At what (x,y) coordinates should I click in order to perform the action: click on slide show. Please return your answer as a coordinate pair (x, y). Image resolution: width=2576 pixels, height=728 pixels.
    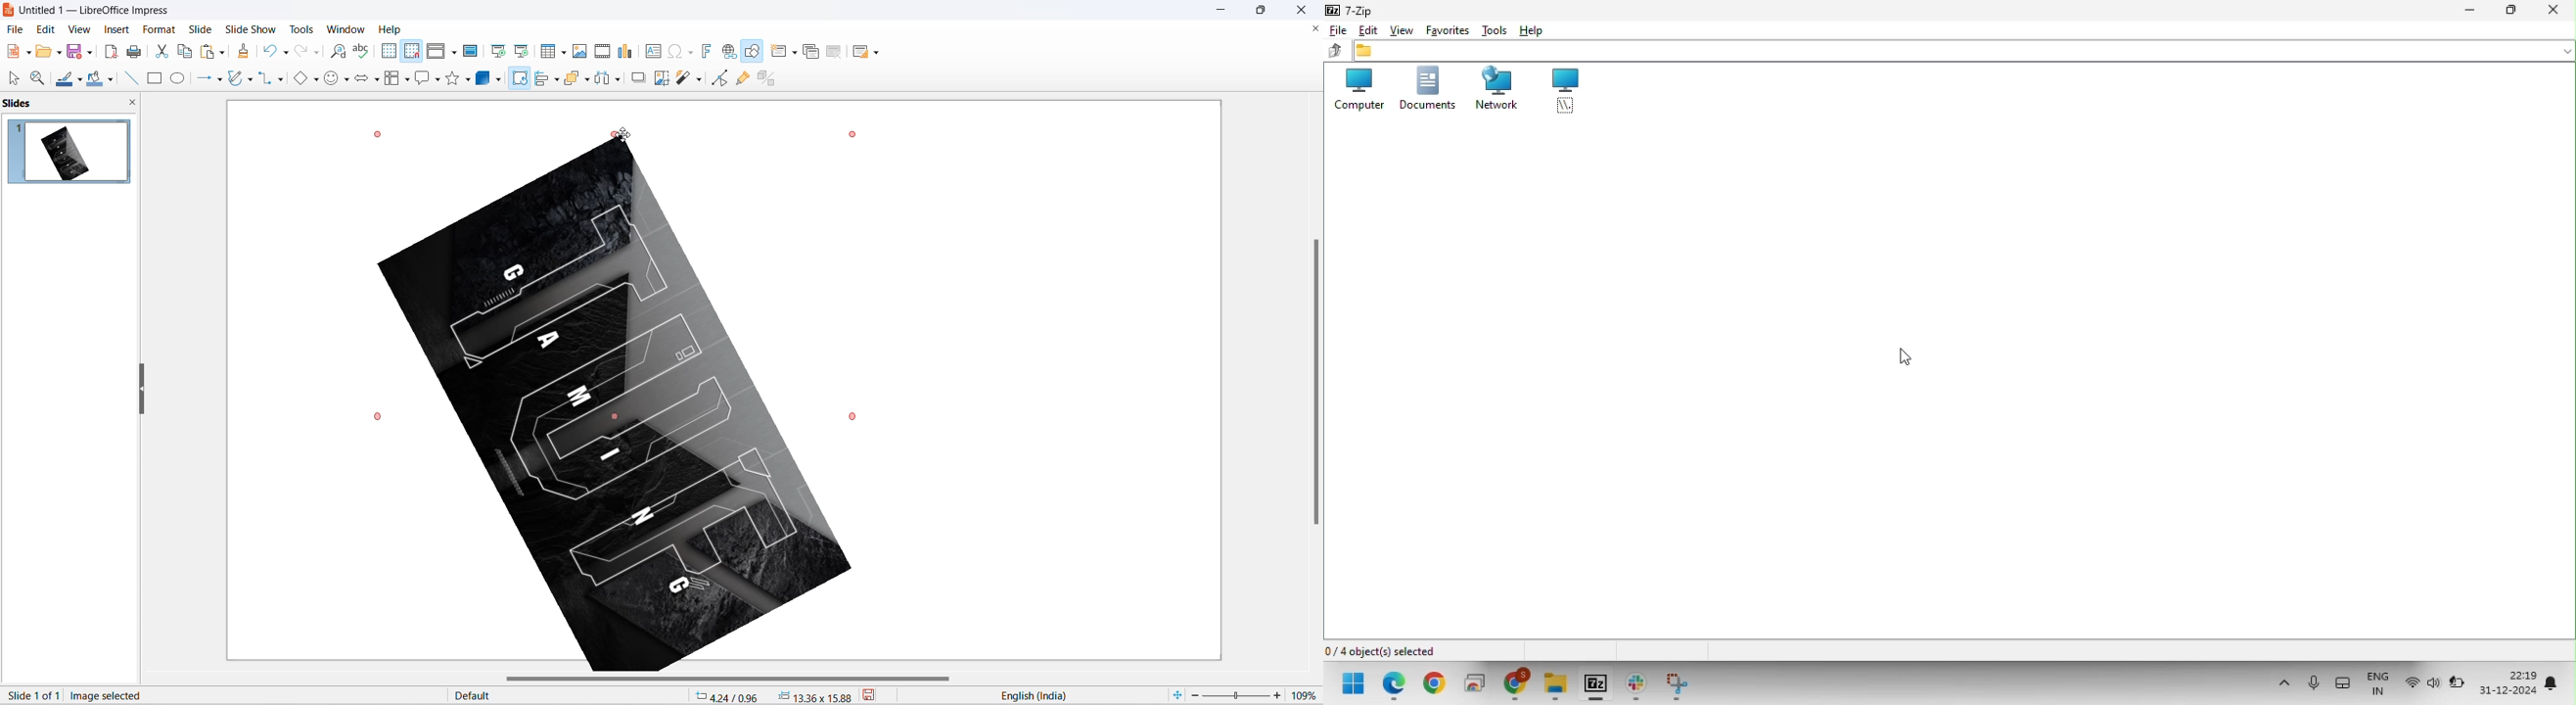
    Looking at the image, I should click on (253, 28).